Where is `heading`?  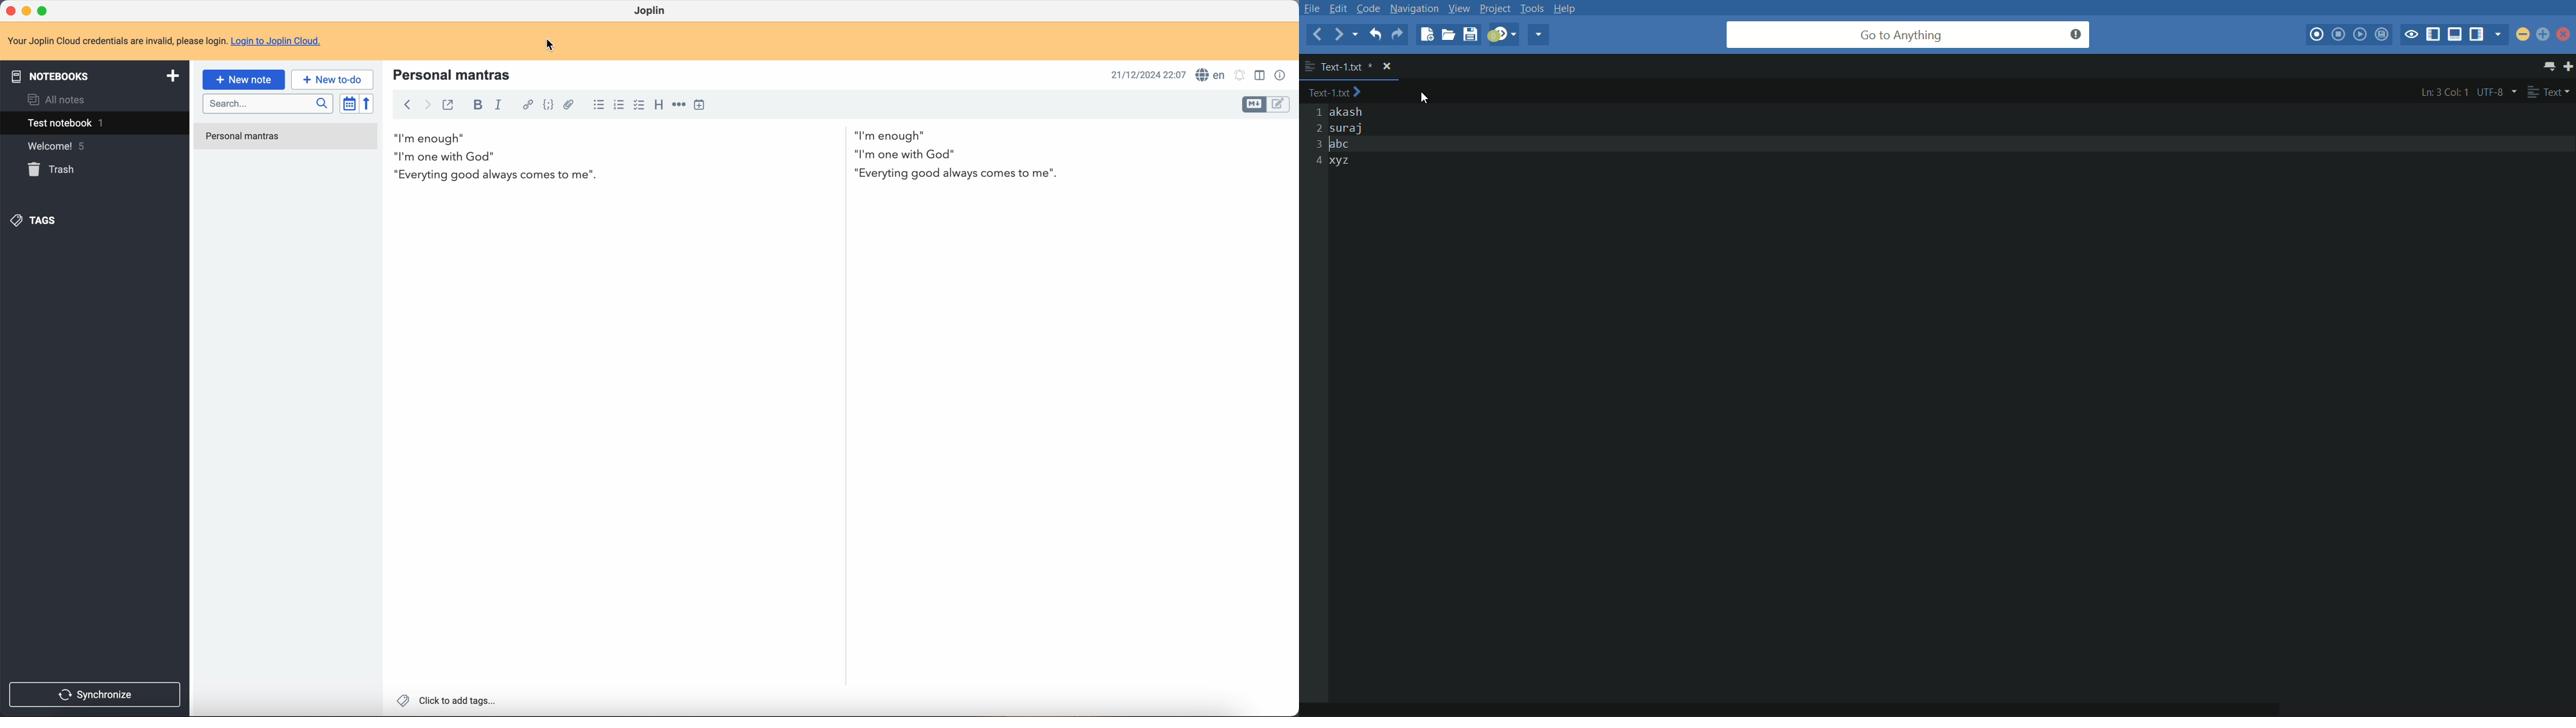 heading is located at coordinates (659, 106).